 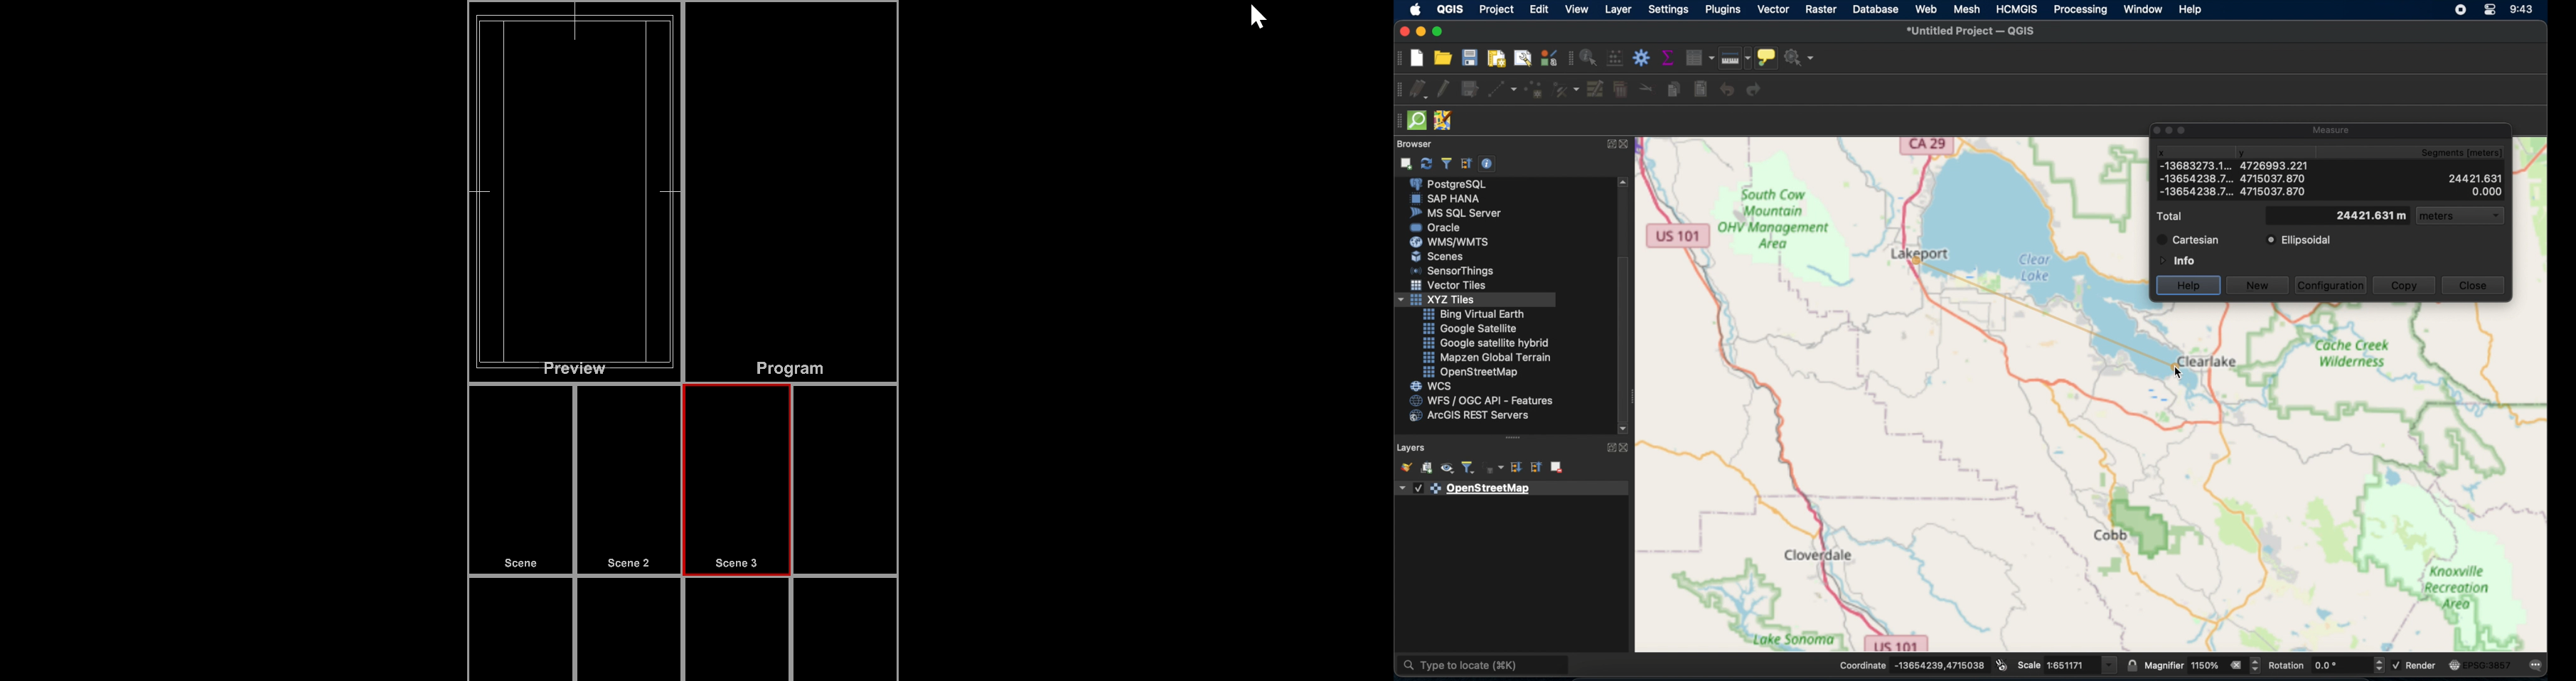 What do you see at coordinates (2068, 664) in the screenshot?
I see `scale` at bounding box center [2068, 664].